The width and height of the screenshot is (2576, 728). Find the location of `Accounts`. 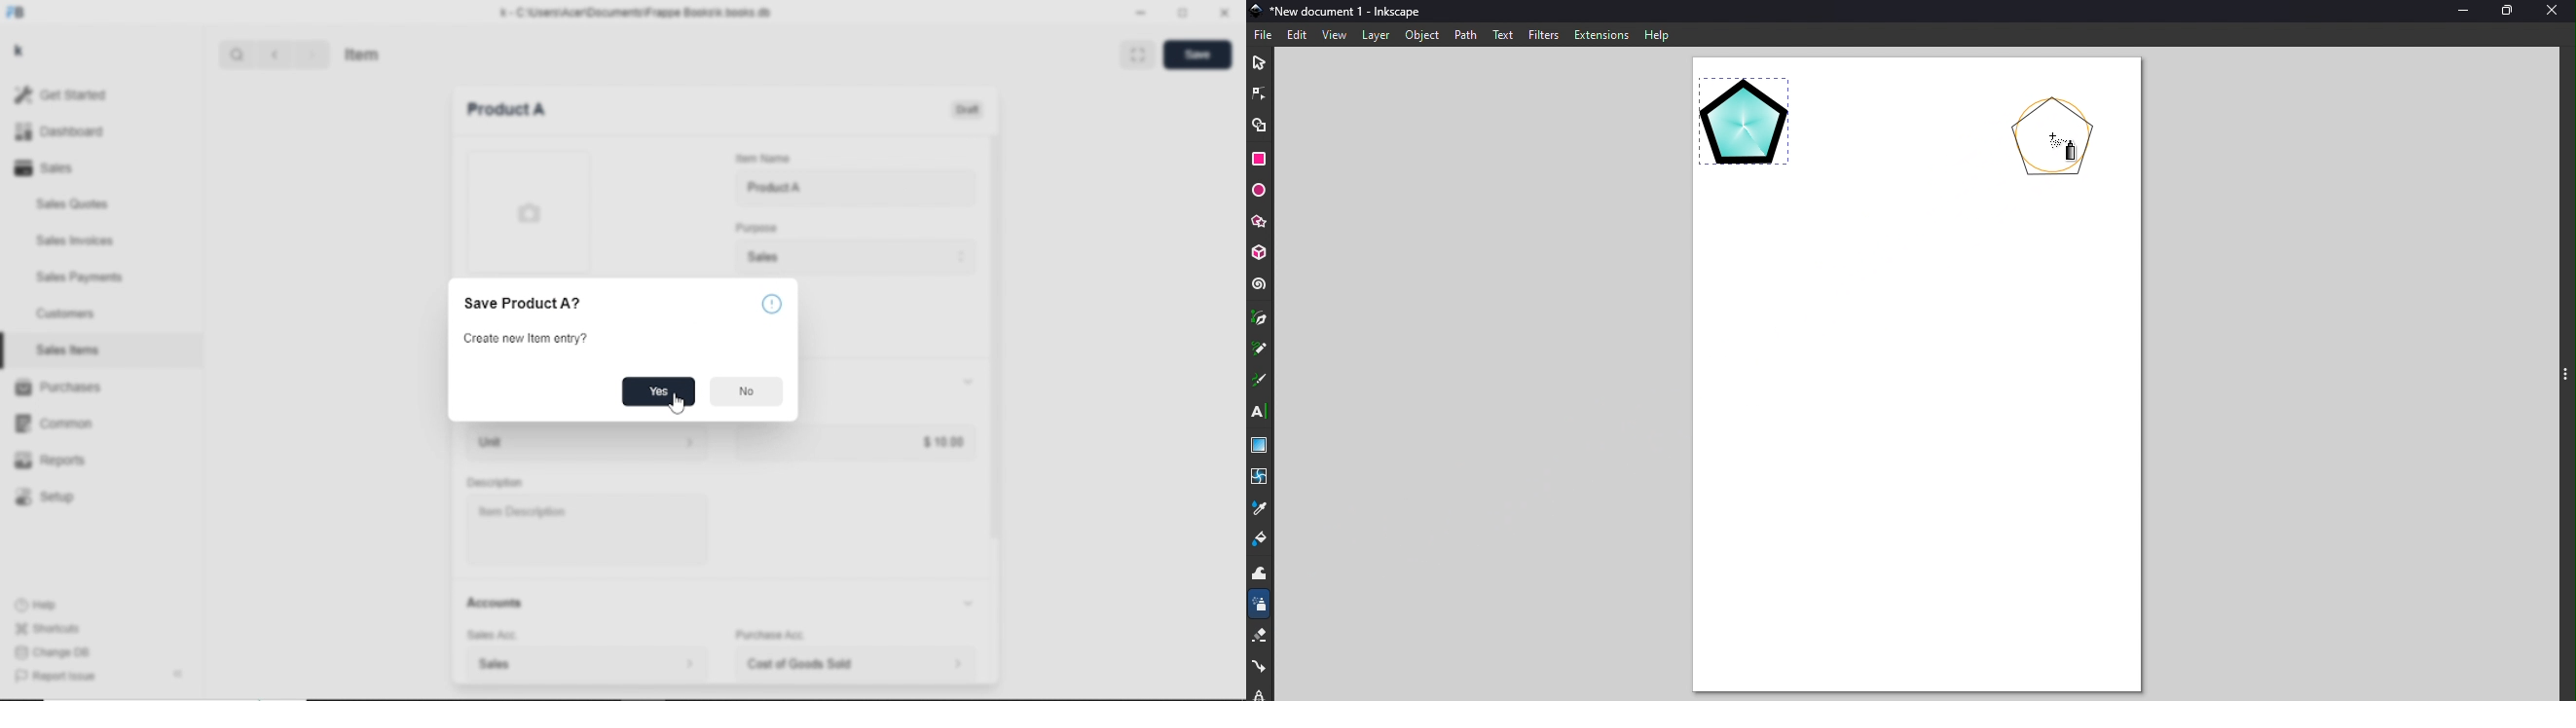

Accounts is located at coordinates (723, 603).